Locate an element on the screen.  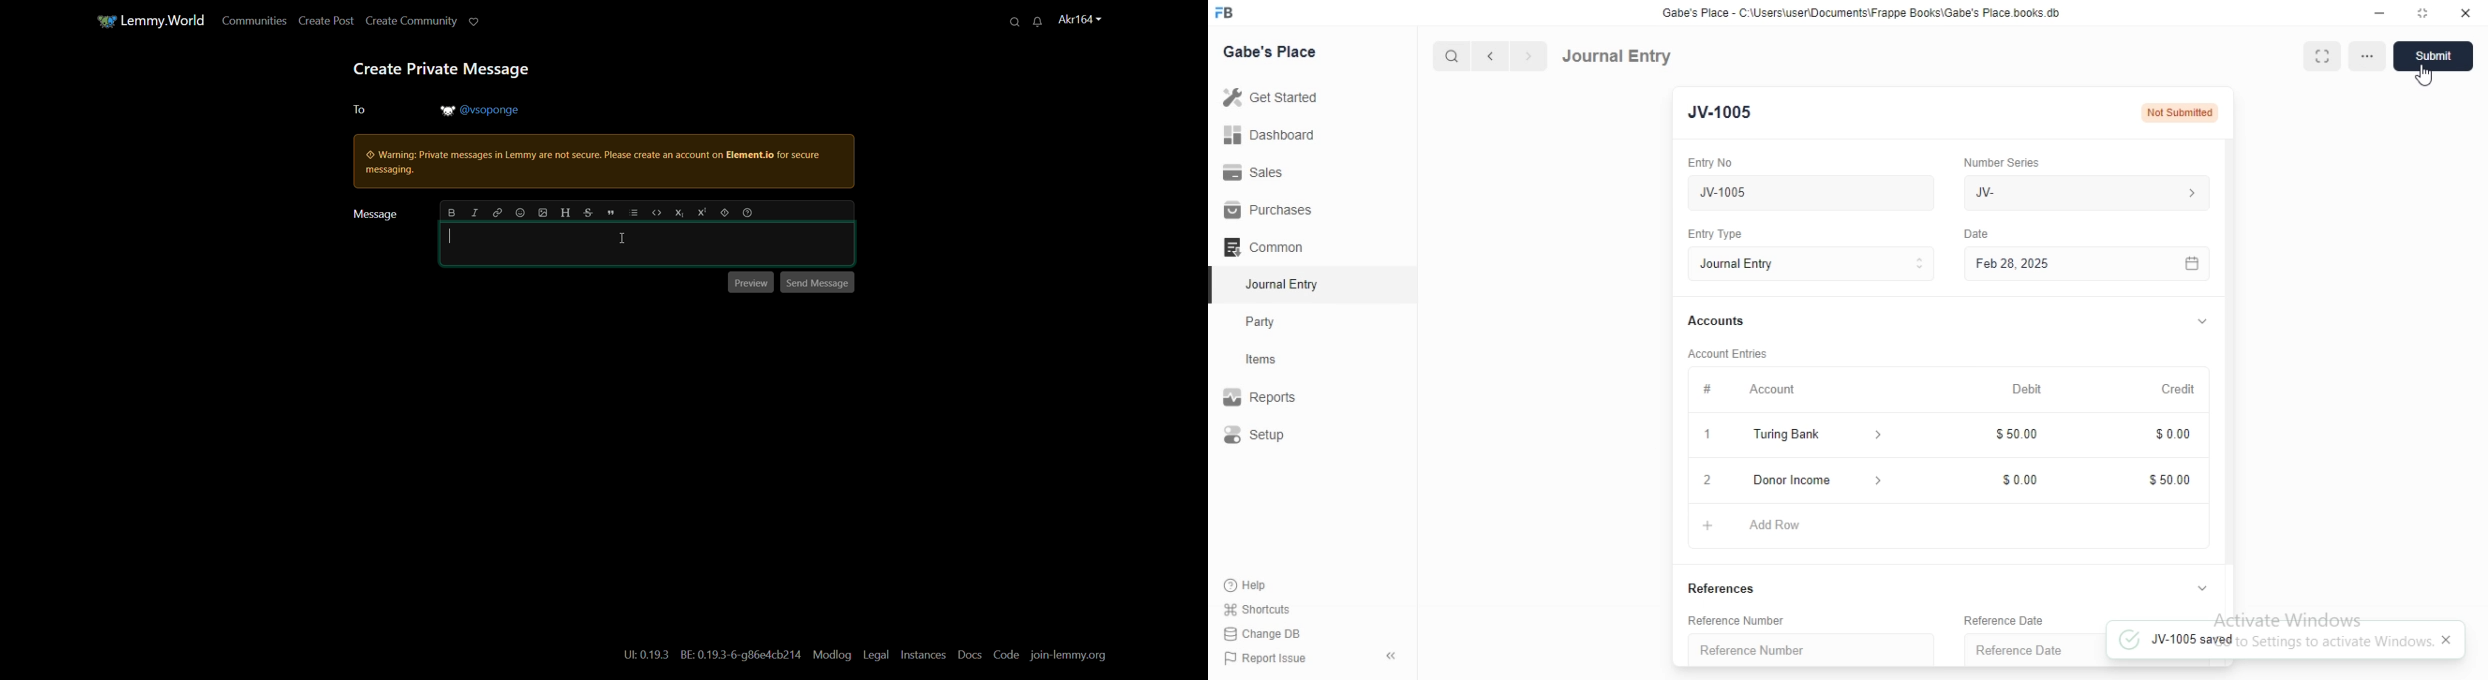
Purchases is located at coordinates (1271, 210).